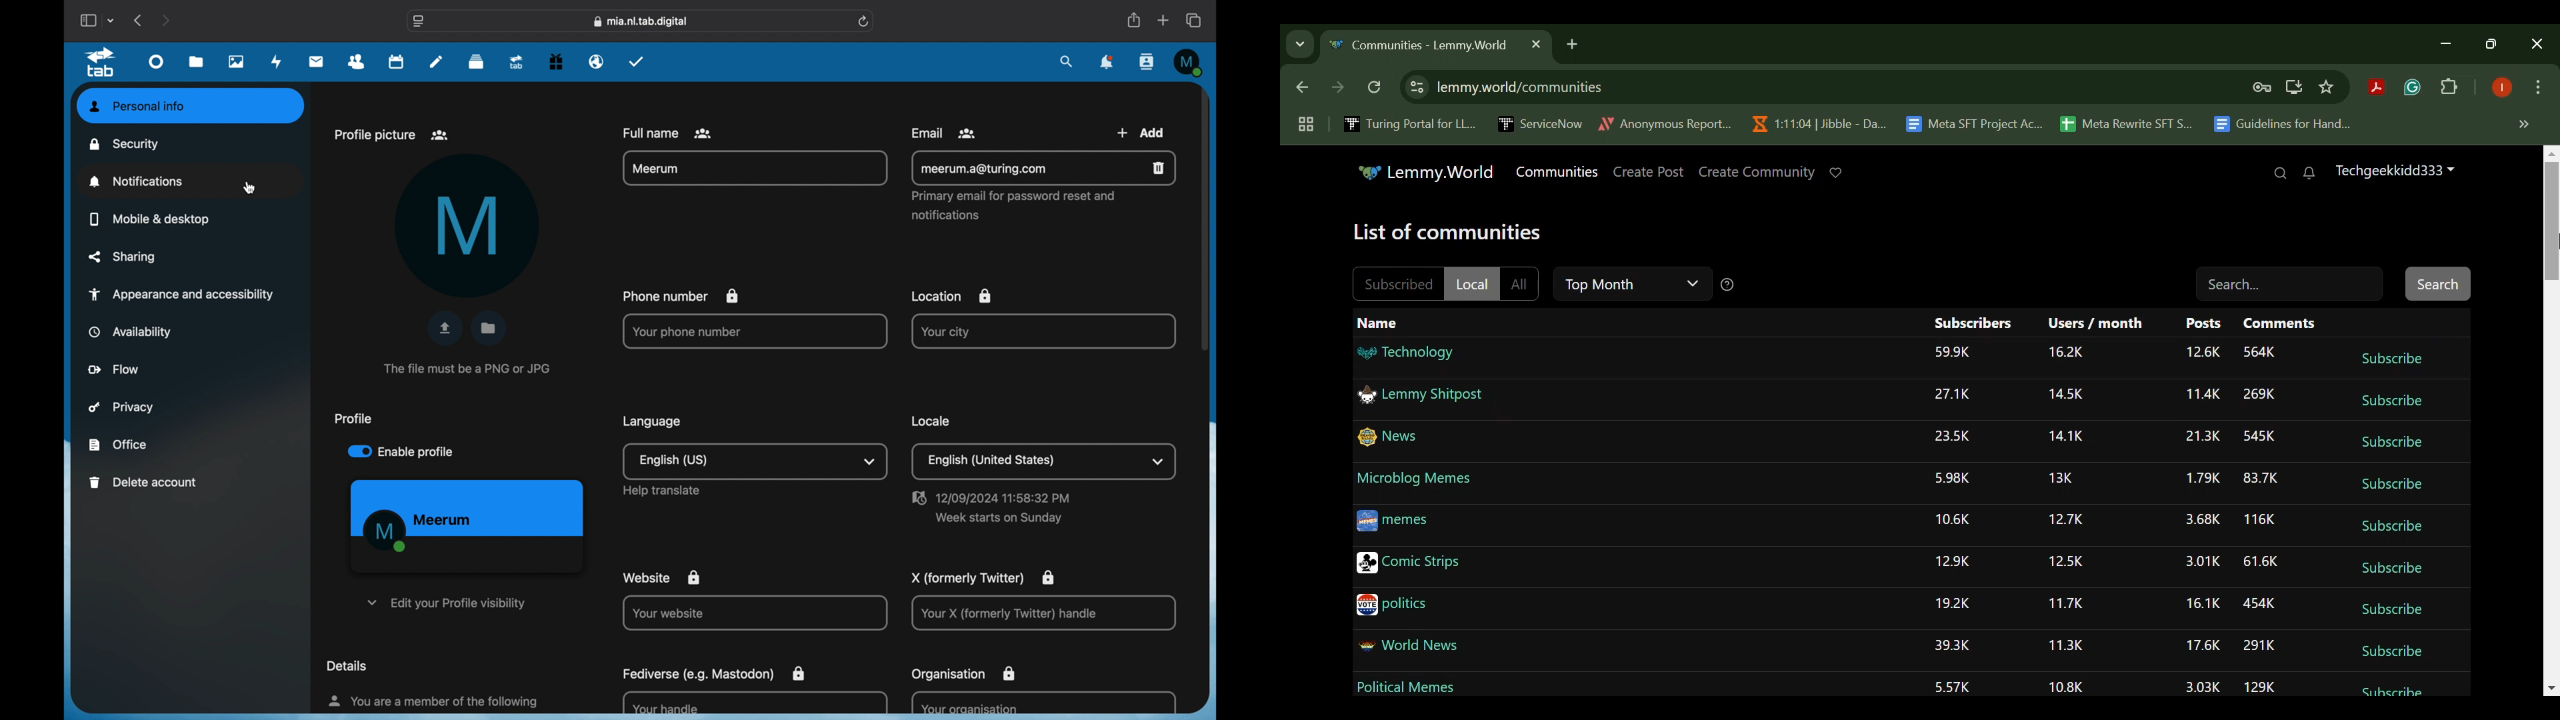  What do you see at coordinates (137, 105) in the screenshot?
I see `personal info` at bounding box center [137, 105].